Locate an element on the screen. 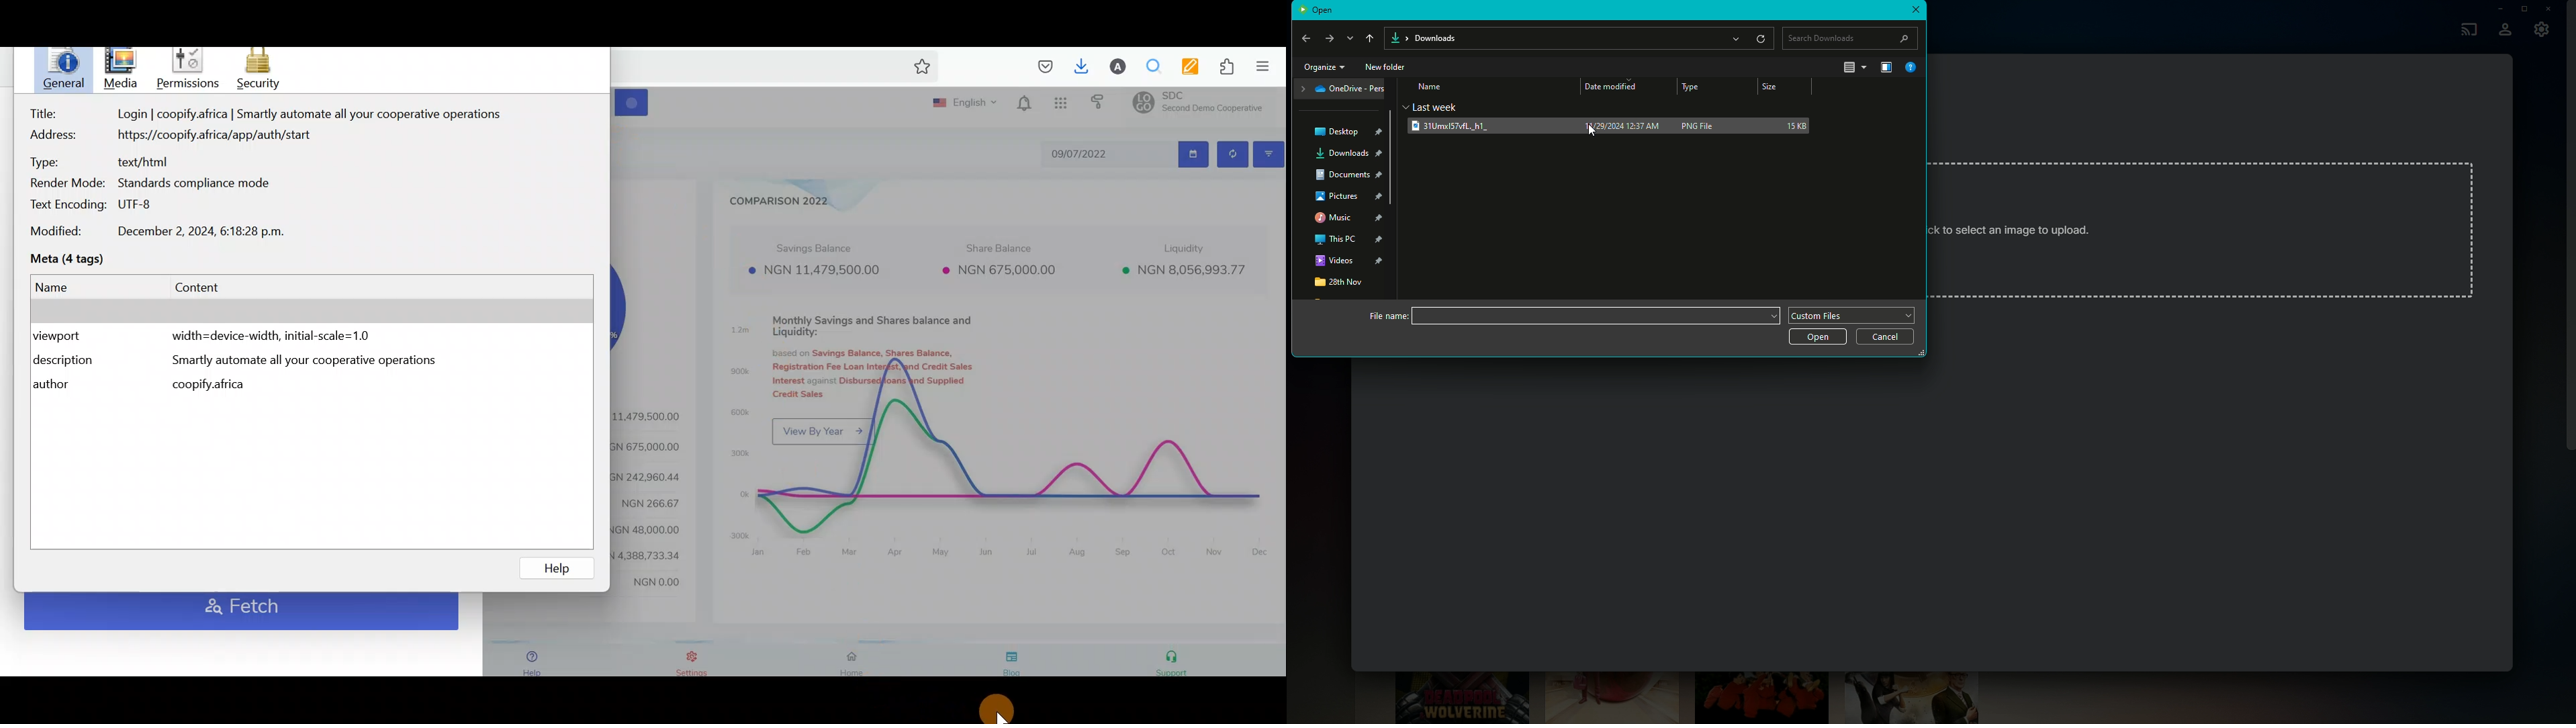  Text encoding is located at coordinates (103, 203).